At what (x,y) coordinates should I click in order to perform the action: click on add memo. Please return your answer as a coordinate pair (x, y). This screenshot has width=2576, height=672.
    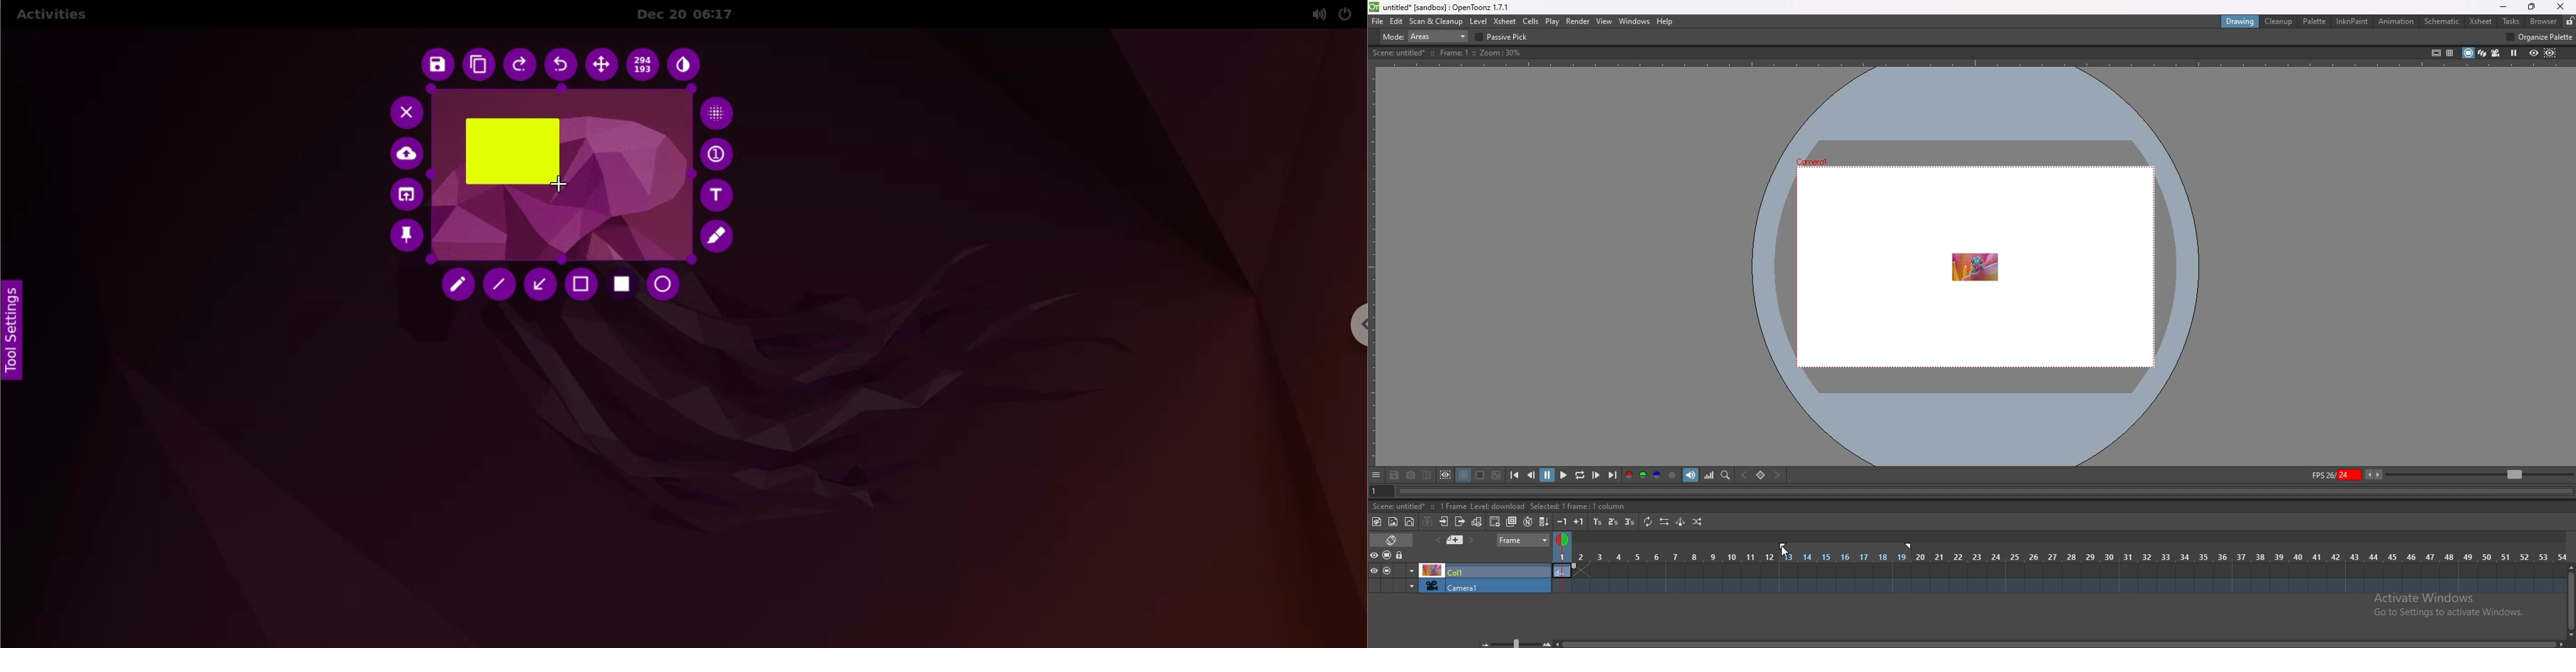
    Looking at the image, I should click on (1438, 540).